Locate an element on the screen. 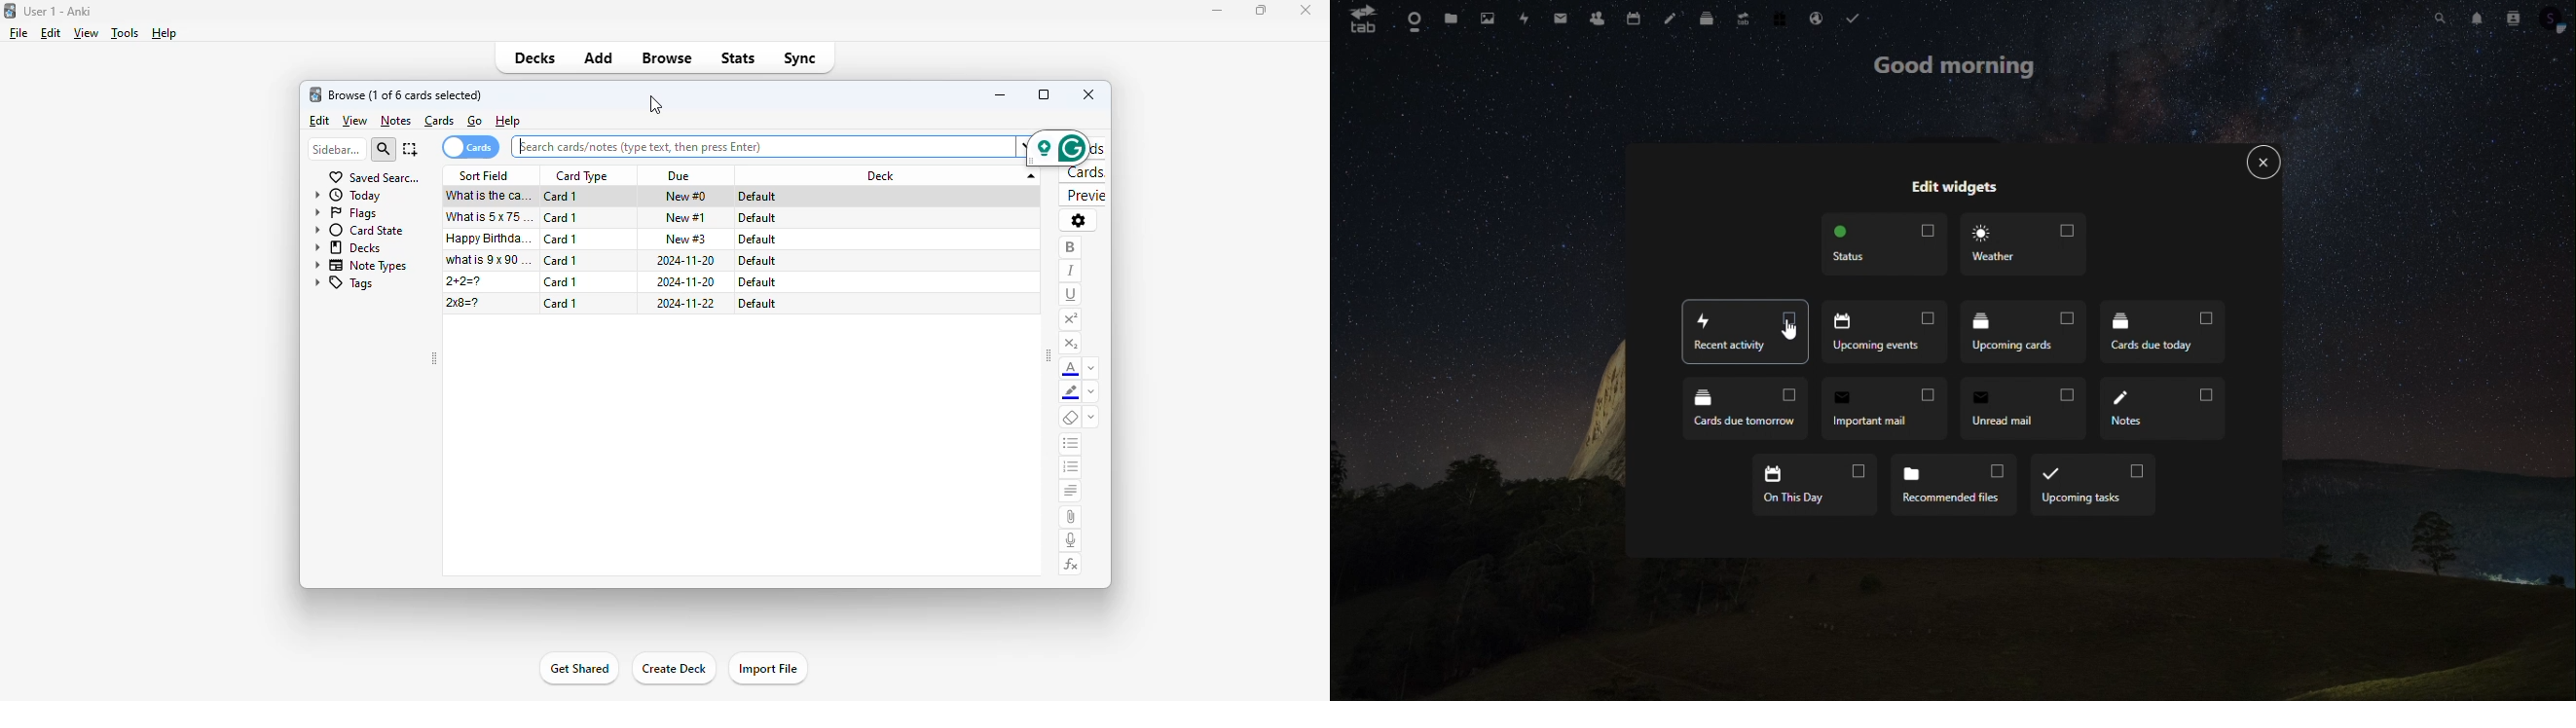 The height and width of the screenshot is (728, 2576). card 1 is located at coordinates (562, 239).